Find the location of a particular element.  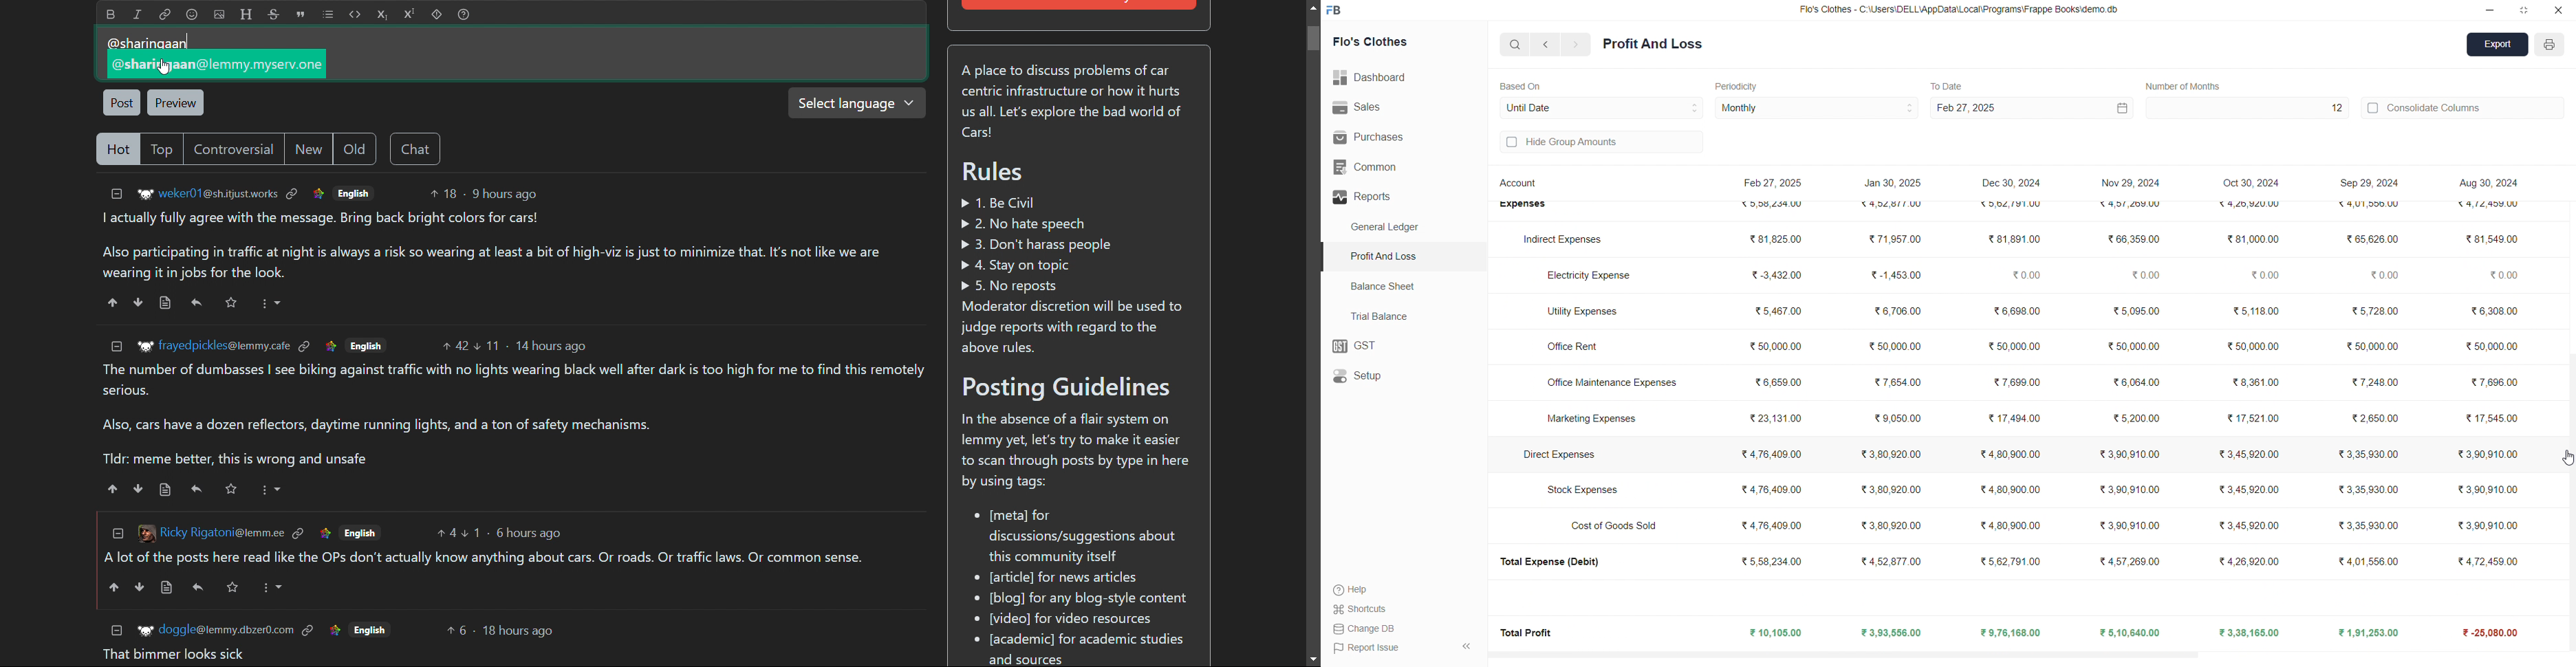

₹ 3,45,920.00 is located at coordinates (2252, 454).